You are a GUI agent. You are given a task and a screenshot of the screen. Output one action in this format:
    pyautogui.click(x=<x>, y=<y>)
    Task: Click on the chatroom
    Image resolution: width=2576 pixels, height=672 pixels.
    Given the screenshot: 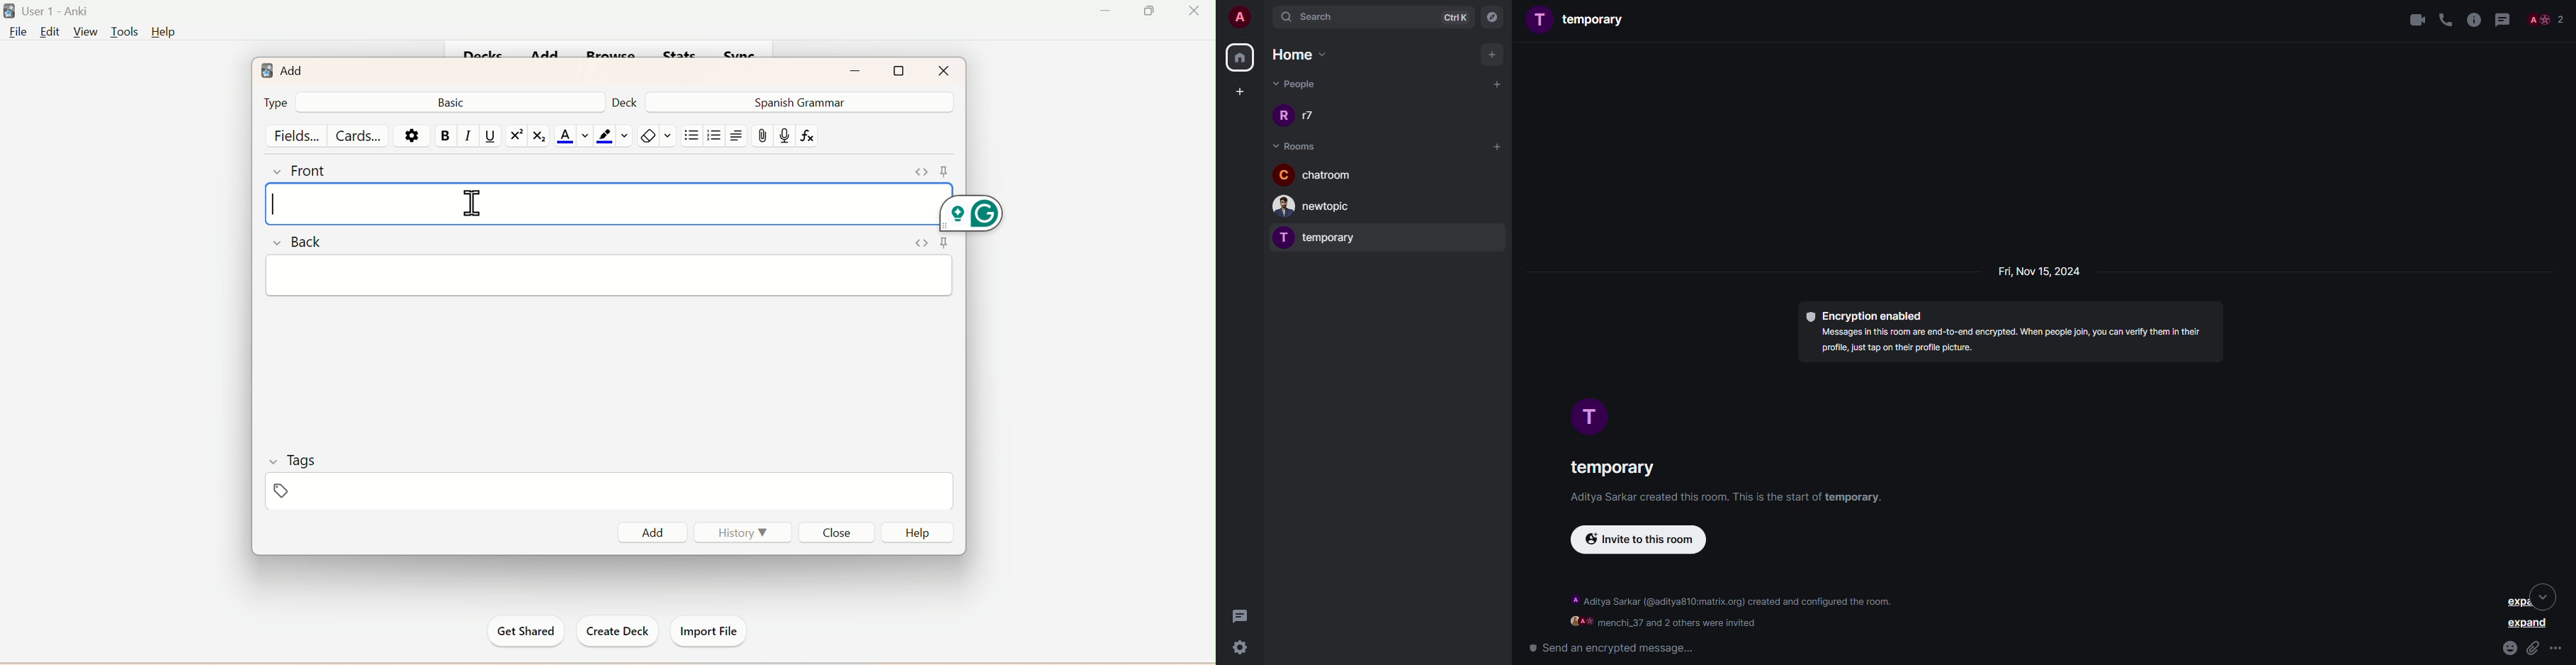 What is the action you would take?
    pyautogui.click(x=1315, y=174)
    